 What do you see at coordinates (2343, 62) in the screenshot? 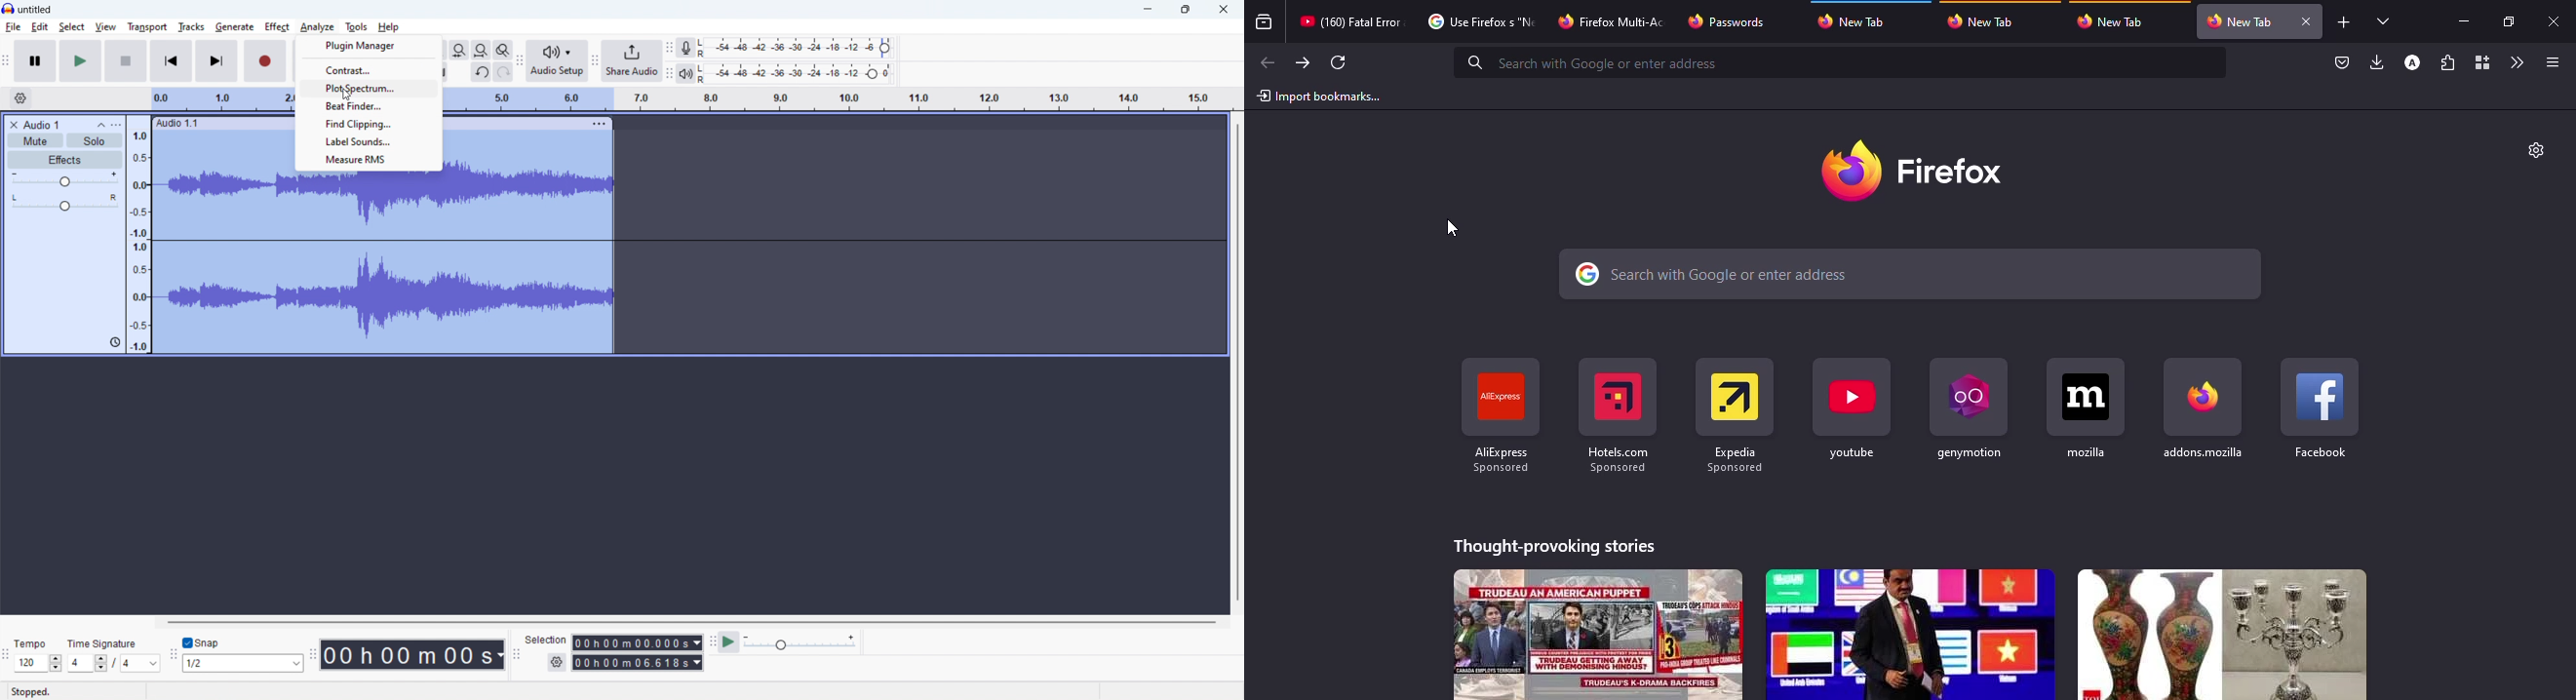
I see `verified` at bounding box center [2343, 62].